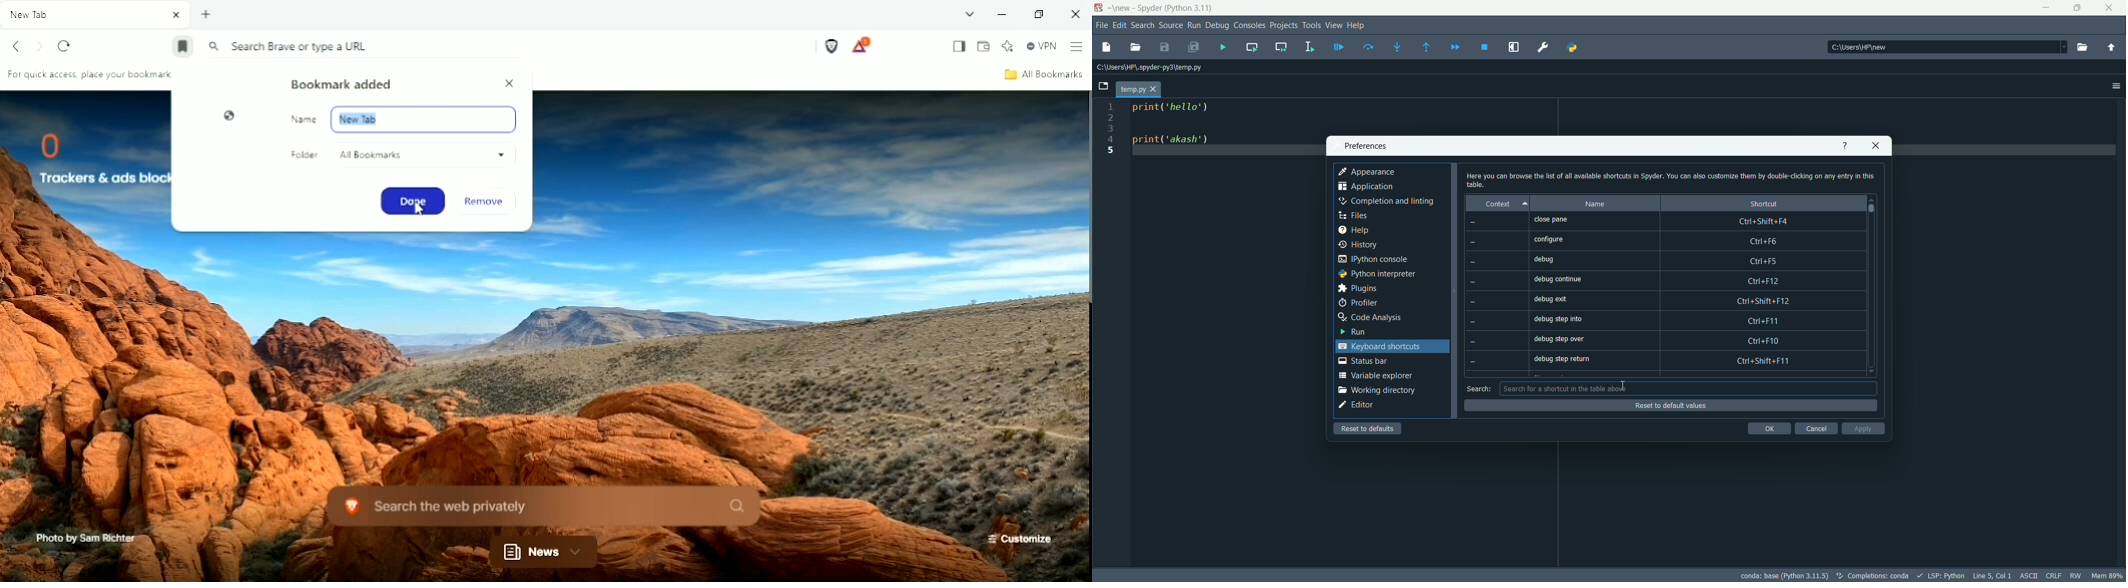  Describe the element at coordinates (1398, 46) in the screenshot. I see `step into function` at that location.